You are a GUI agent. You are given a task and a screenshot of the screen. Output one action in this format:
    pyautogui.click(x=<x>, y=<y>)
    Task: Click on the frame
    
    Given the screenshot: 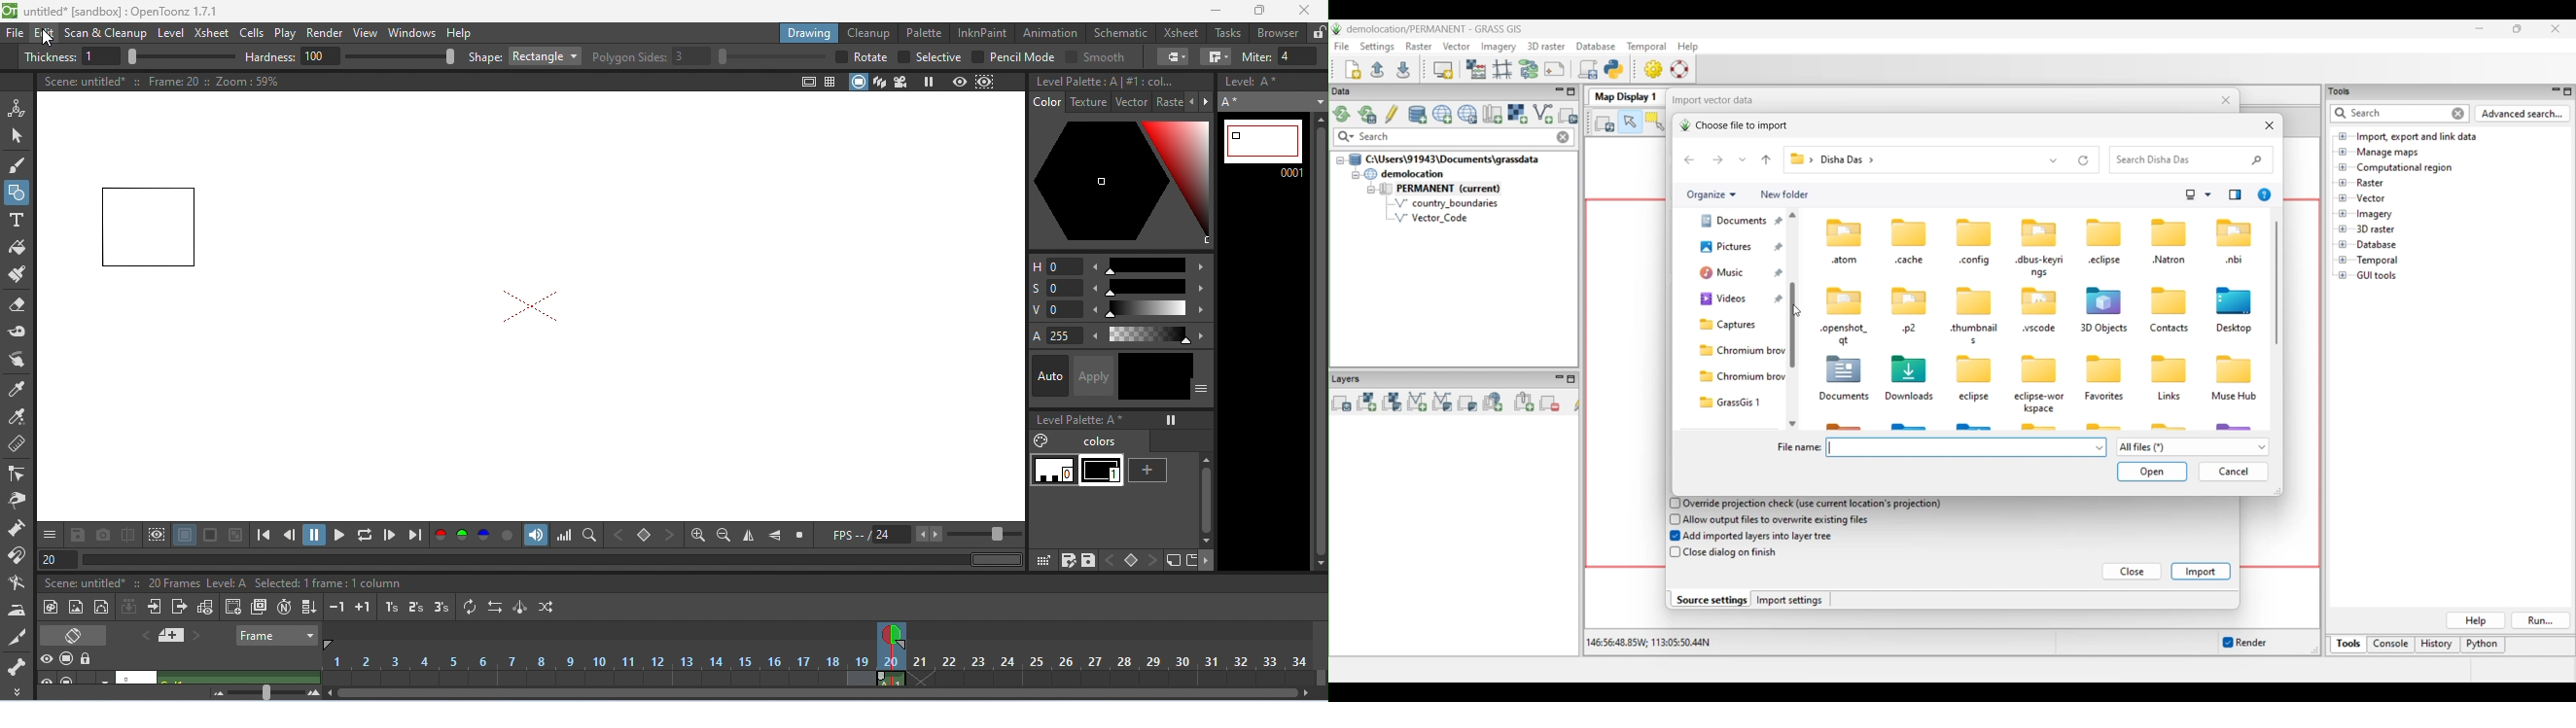 What is the action you would take?
    pyautogui.click(x=274, y=637)
    